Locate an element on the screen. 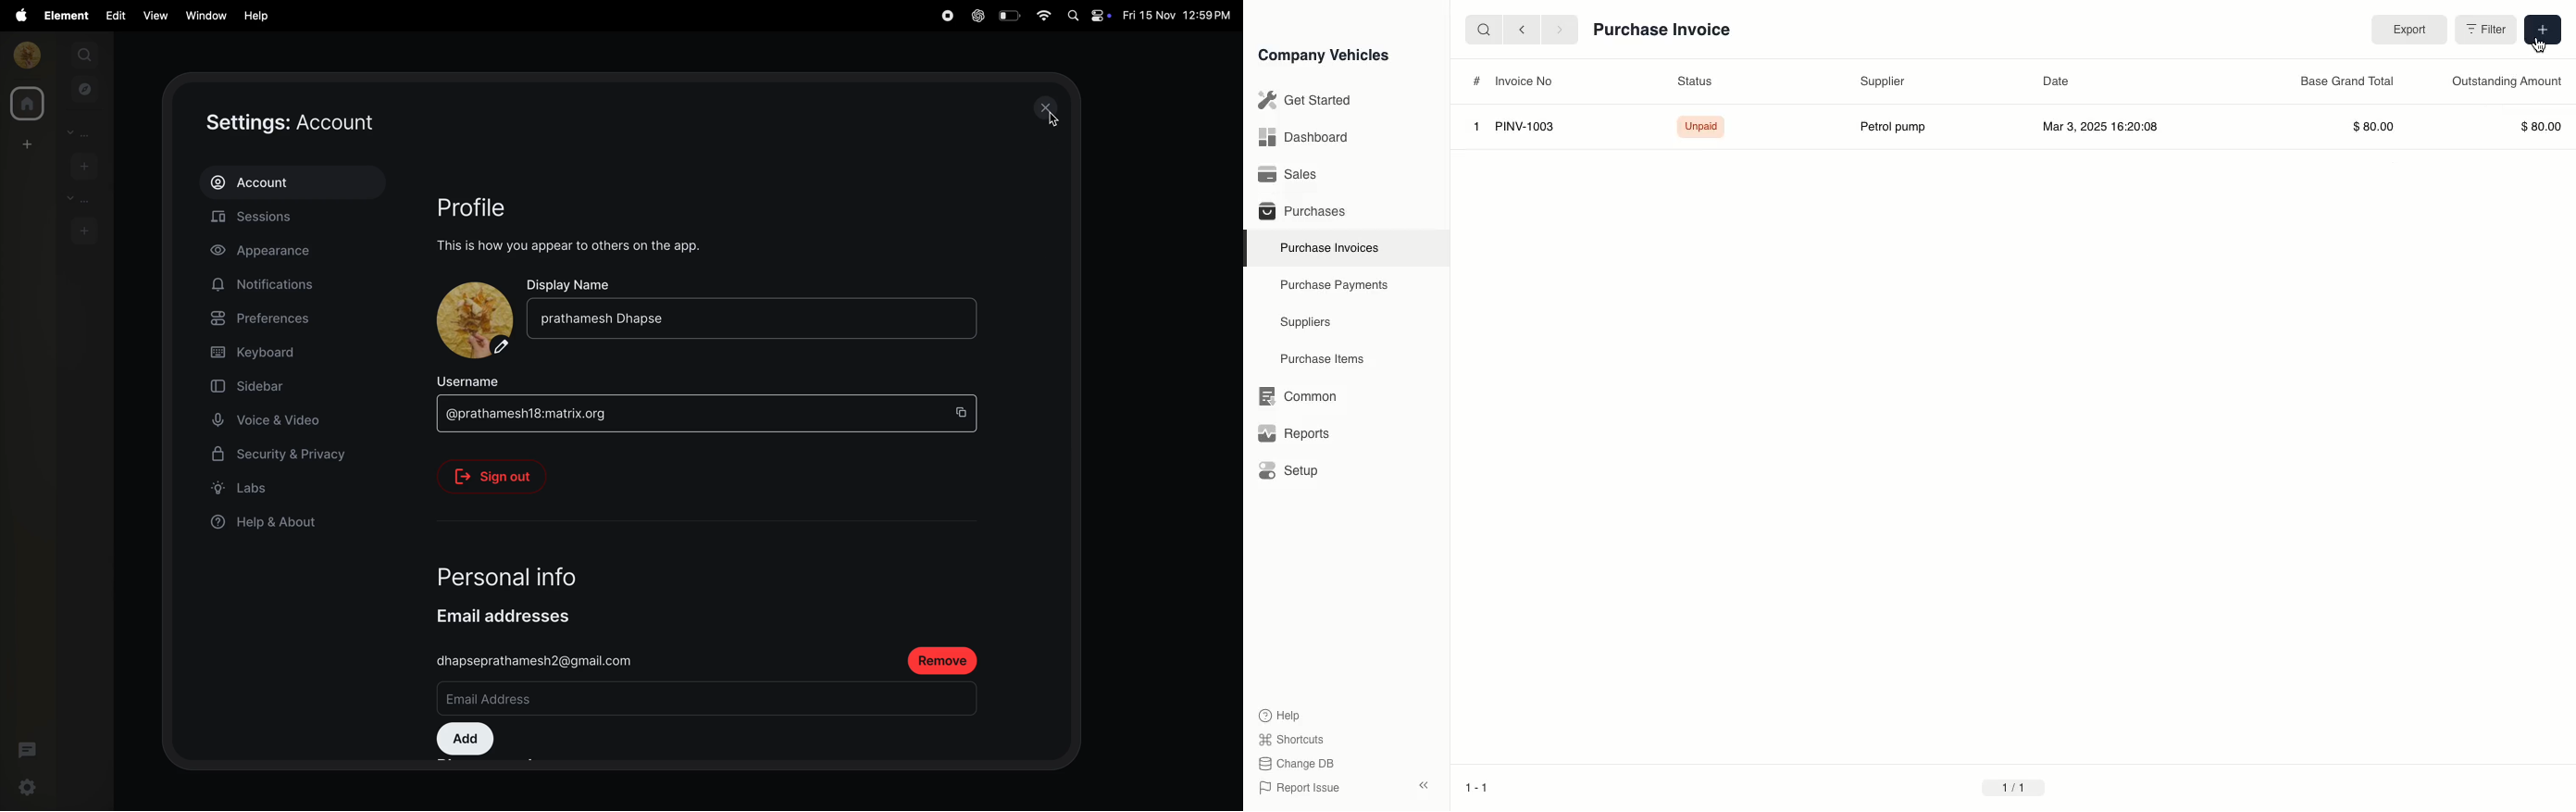 The width and height of the screenshot is (2576, 812). Common is located at coordinates (1293, 396).